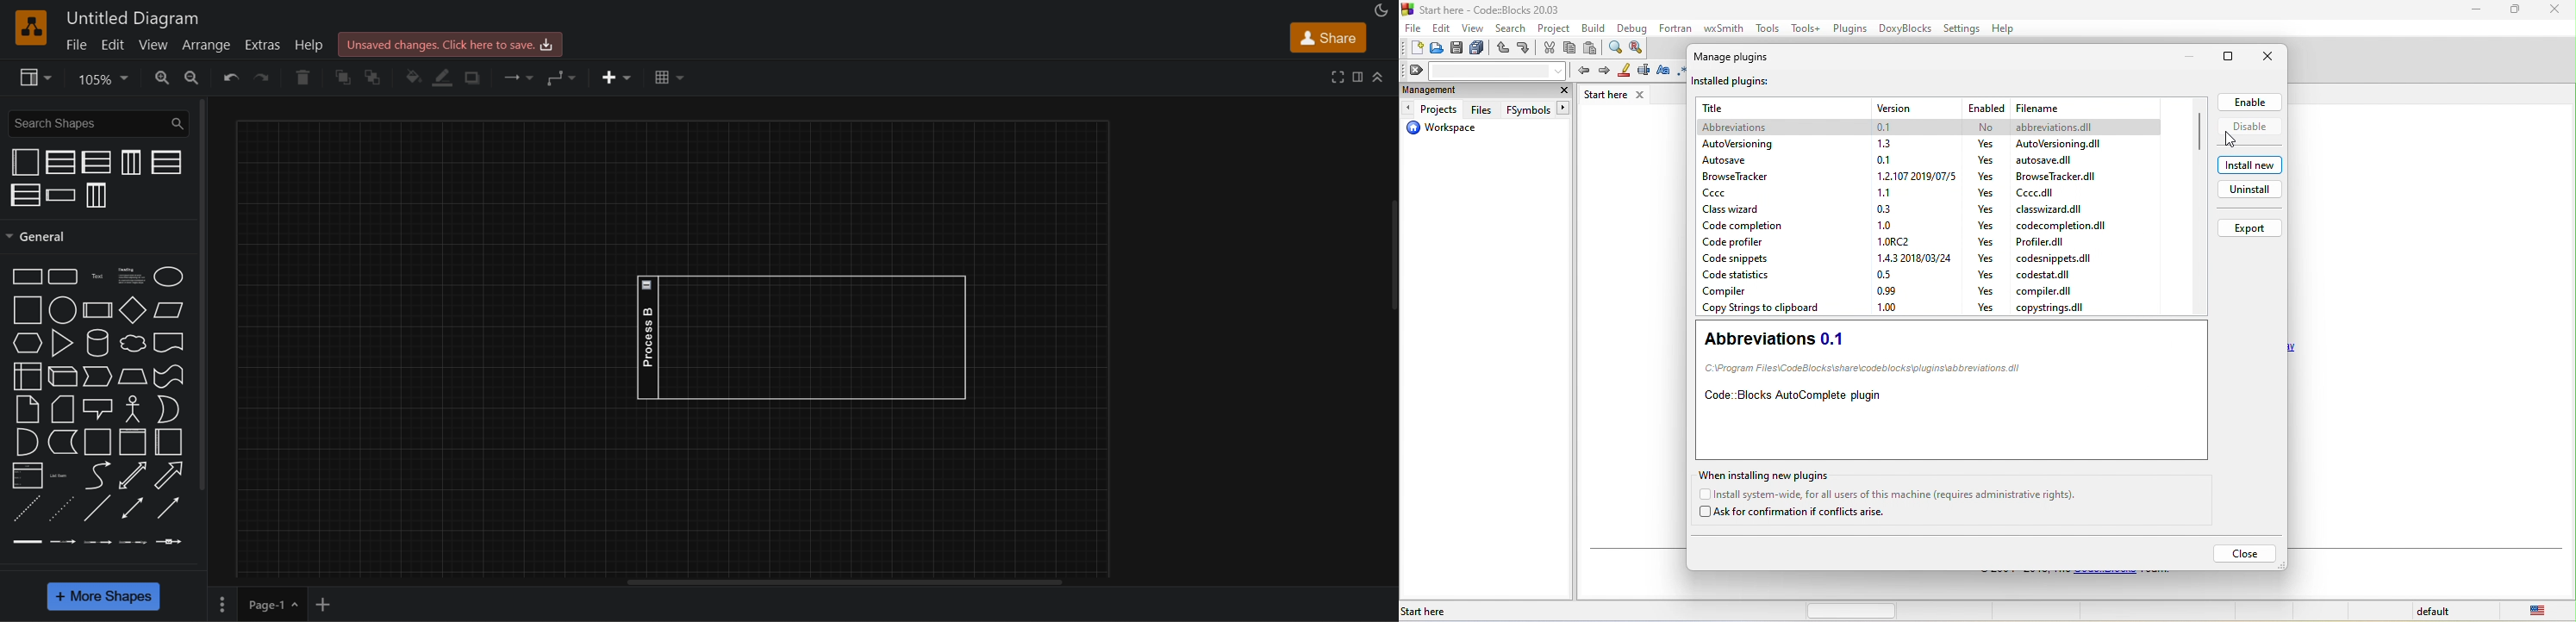 The height and width of the screenshot is (644, 2576). Describe the element at coordinates (2199, 129) in the screenshot. I see `scroll bar` at that location.